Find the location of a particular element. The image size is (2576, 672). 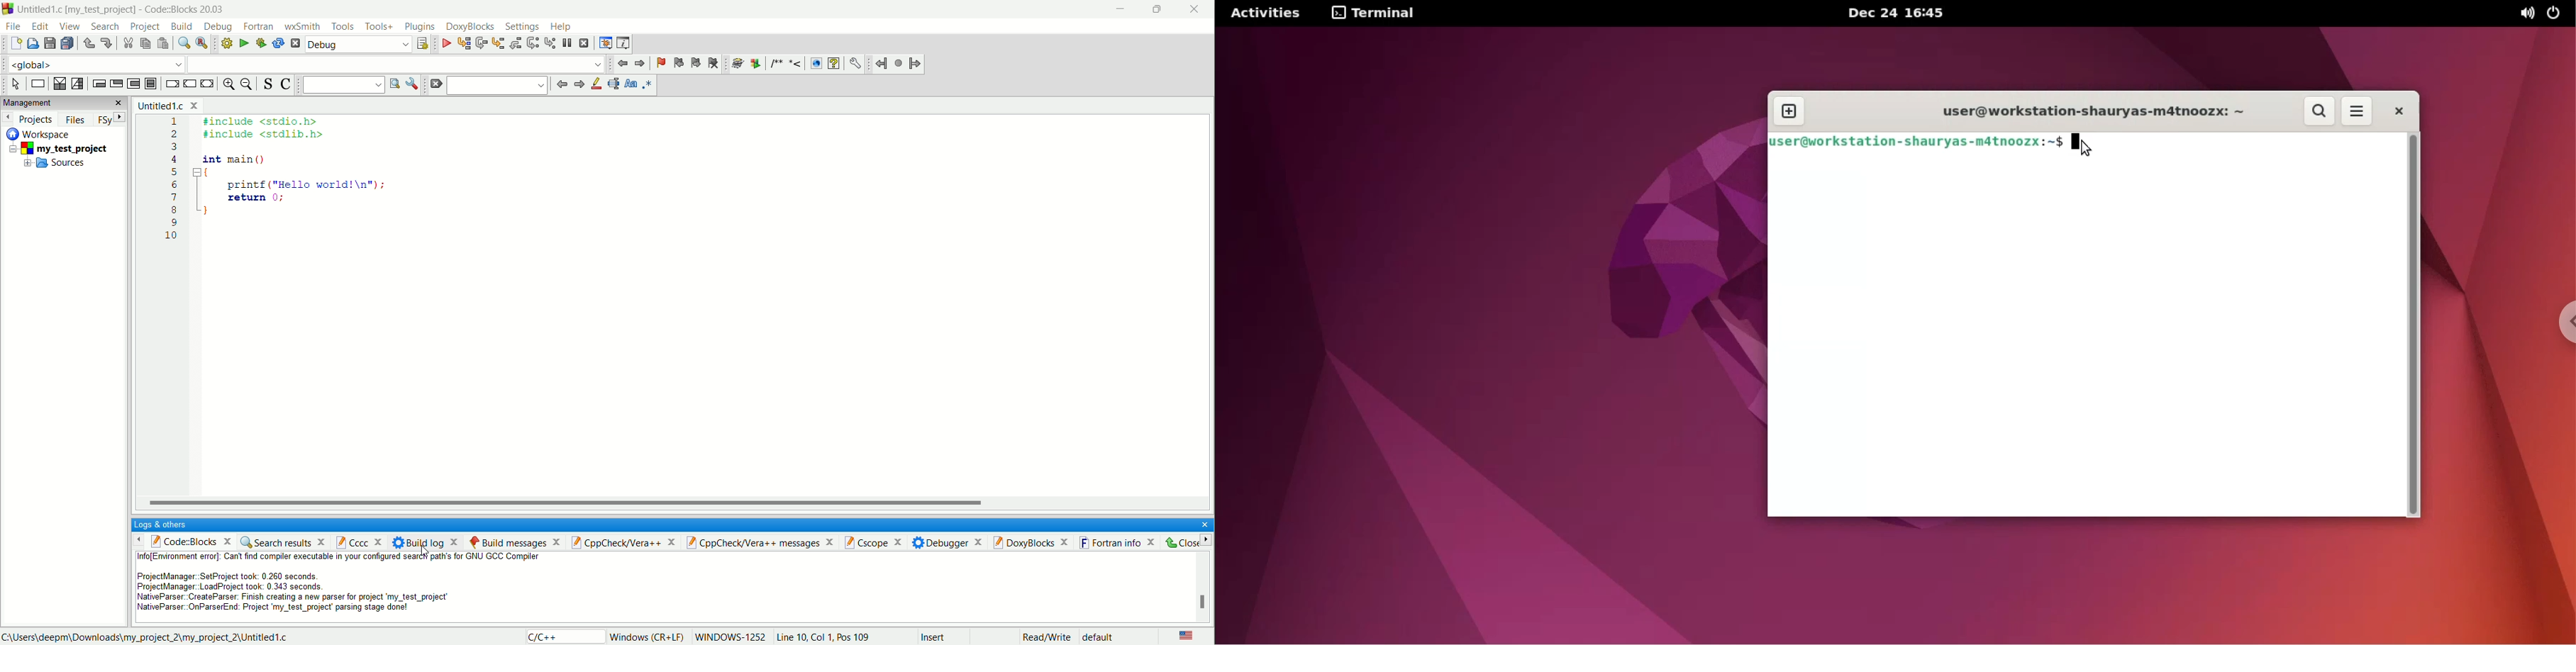

jump back is located at coordinates (562, 84).